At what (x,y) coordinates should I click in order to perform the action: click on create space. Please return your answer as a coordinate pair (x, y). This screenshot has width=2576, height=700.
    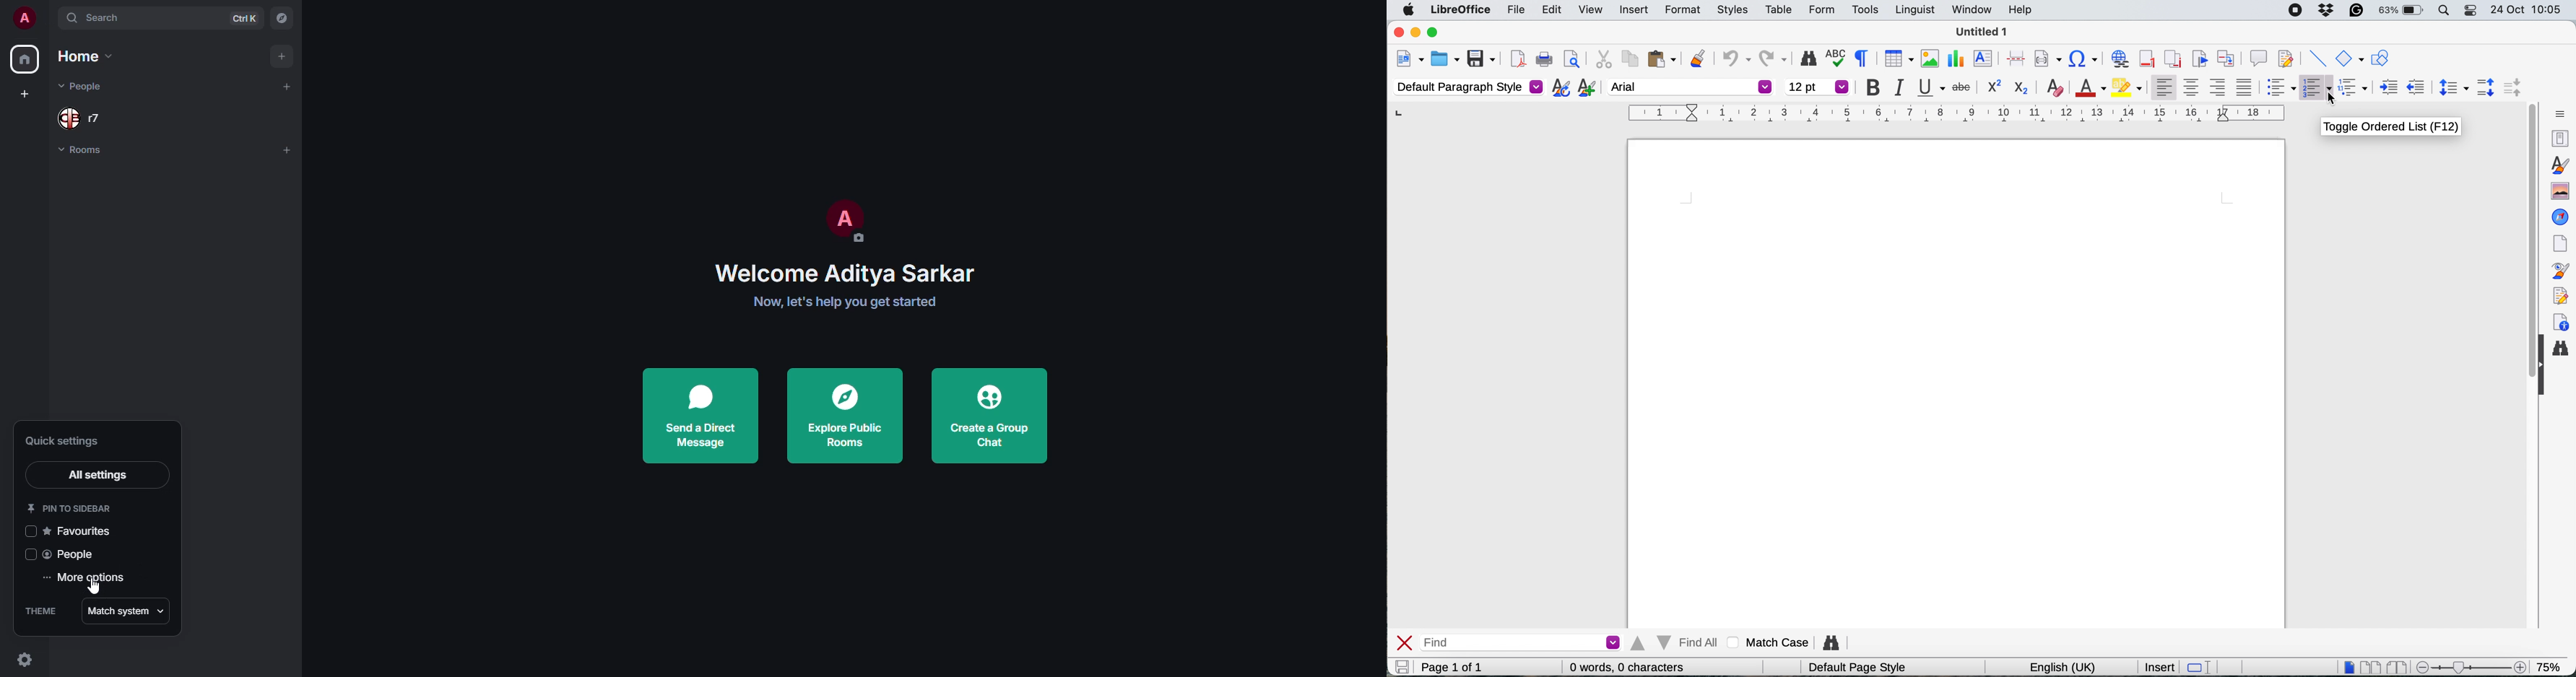
    Looking at the image, I should click on (25, 95).